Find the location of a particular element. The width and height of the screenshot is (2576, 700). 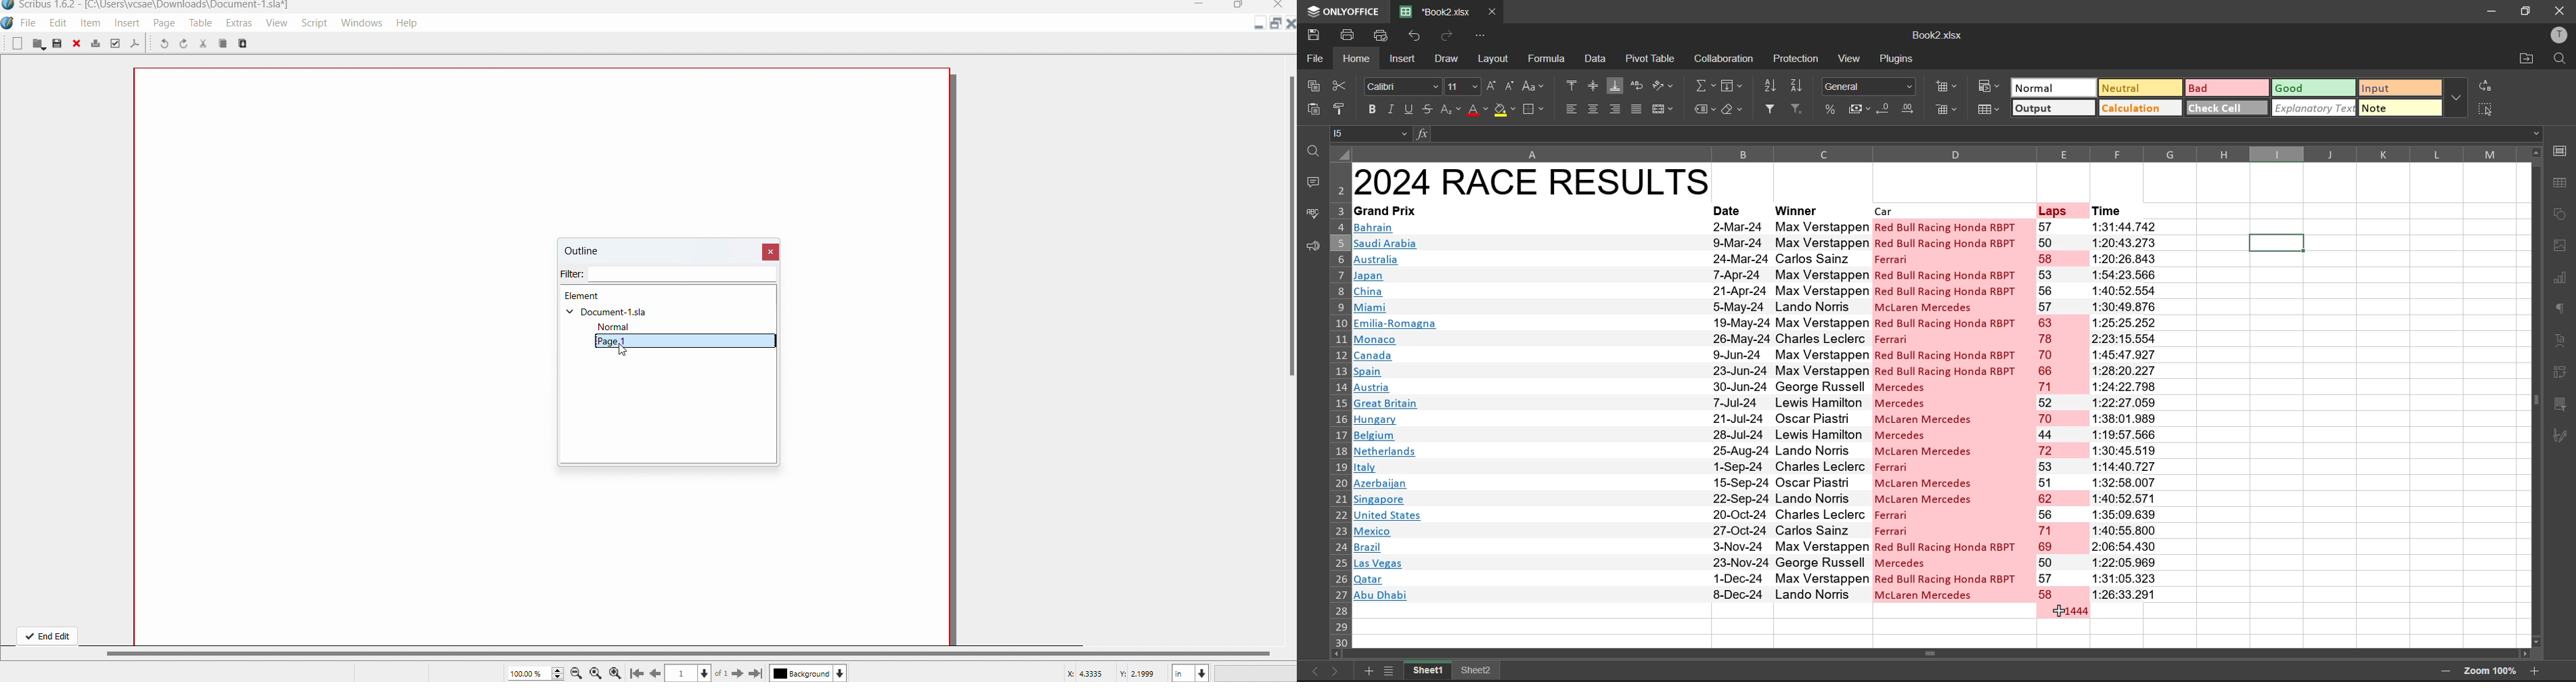

back is located at coordinates (657, 673).